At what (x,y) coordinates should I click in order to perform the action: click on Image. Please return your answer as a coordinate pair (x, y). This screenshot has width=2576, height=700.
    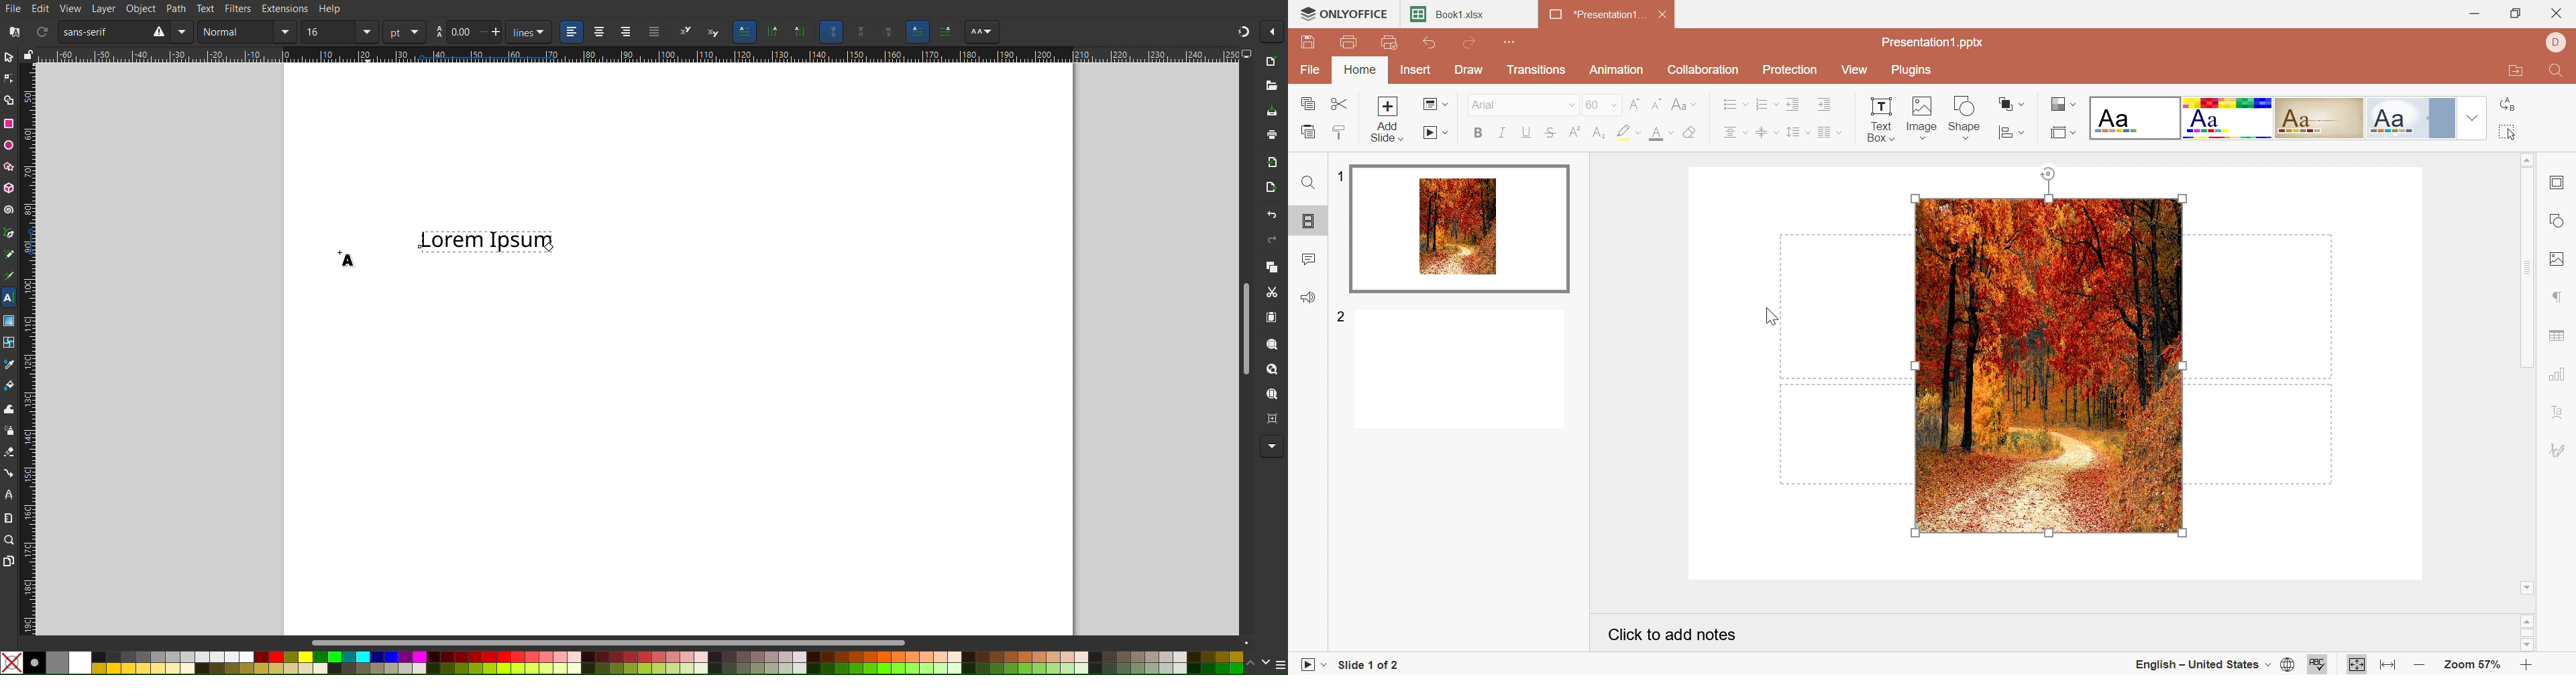
    Looking at the image, I should click on (2048, 365).